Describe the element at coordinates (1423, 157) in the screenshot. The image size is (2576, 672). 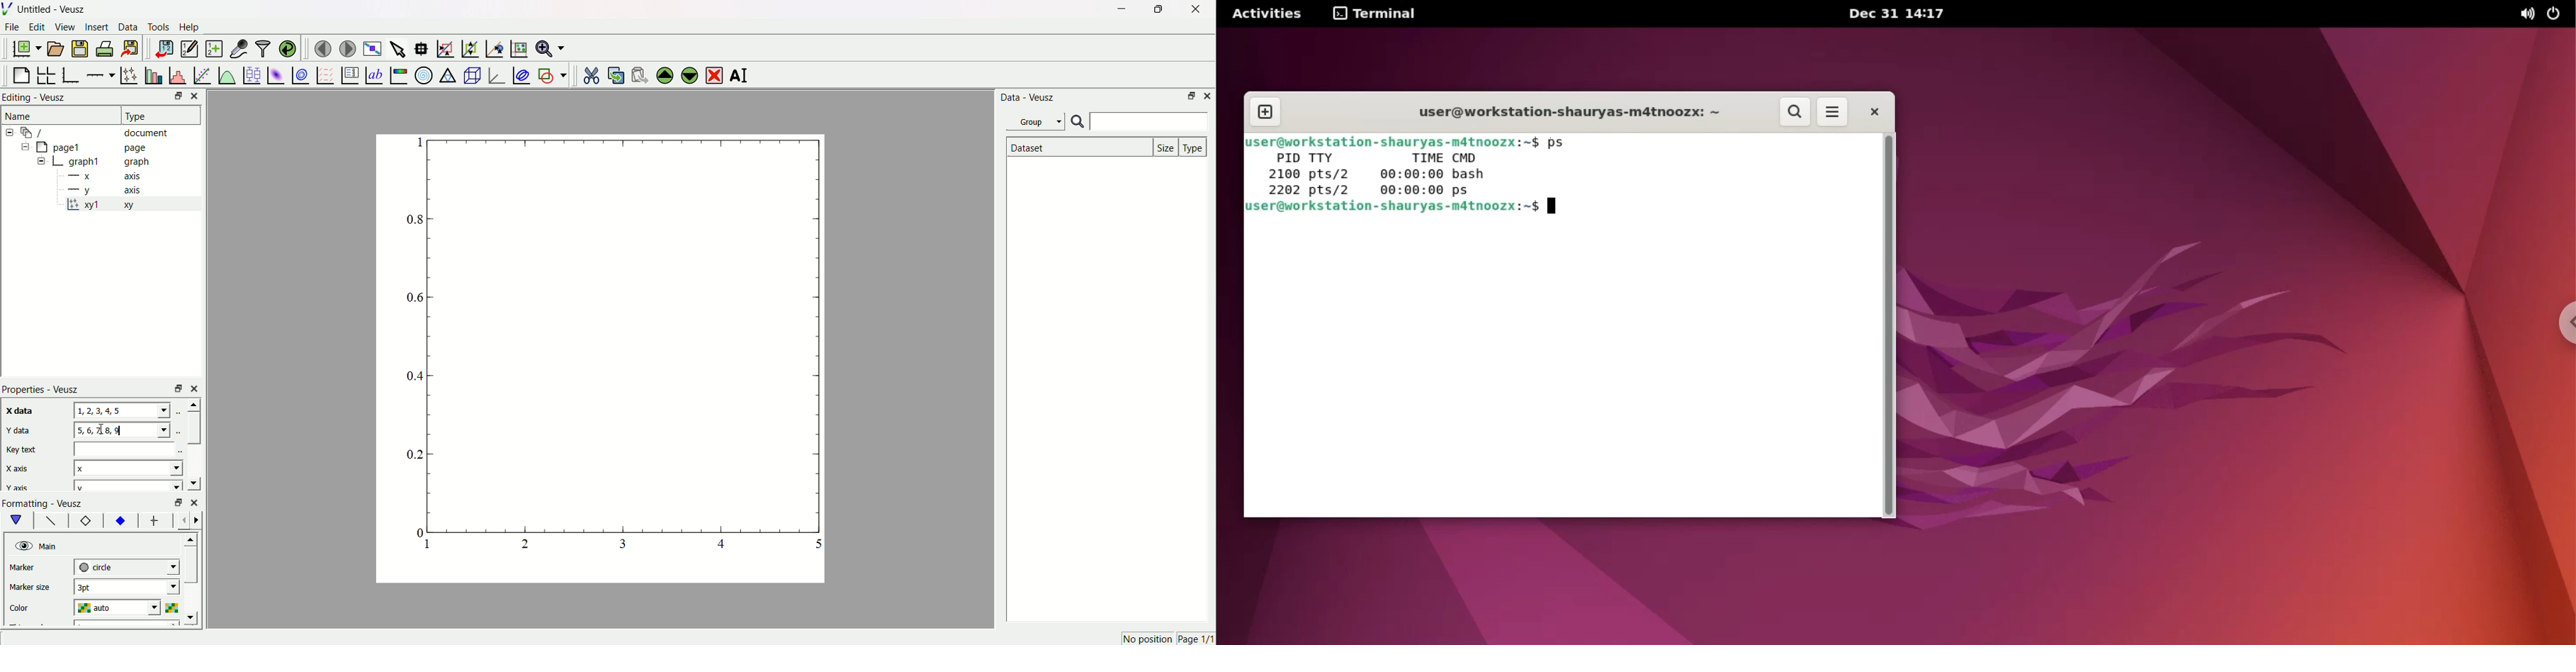
I see `time ` at that location.